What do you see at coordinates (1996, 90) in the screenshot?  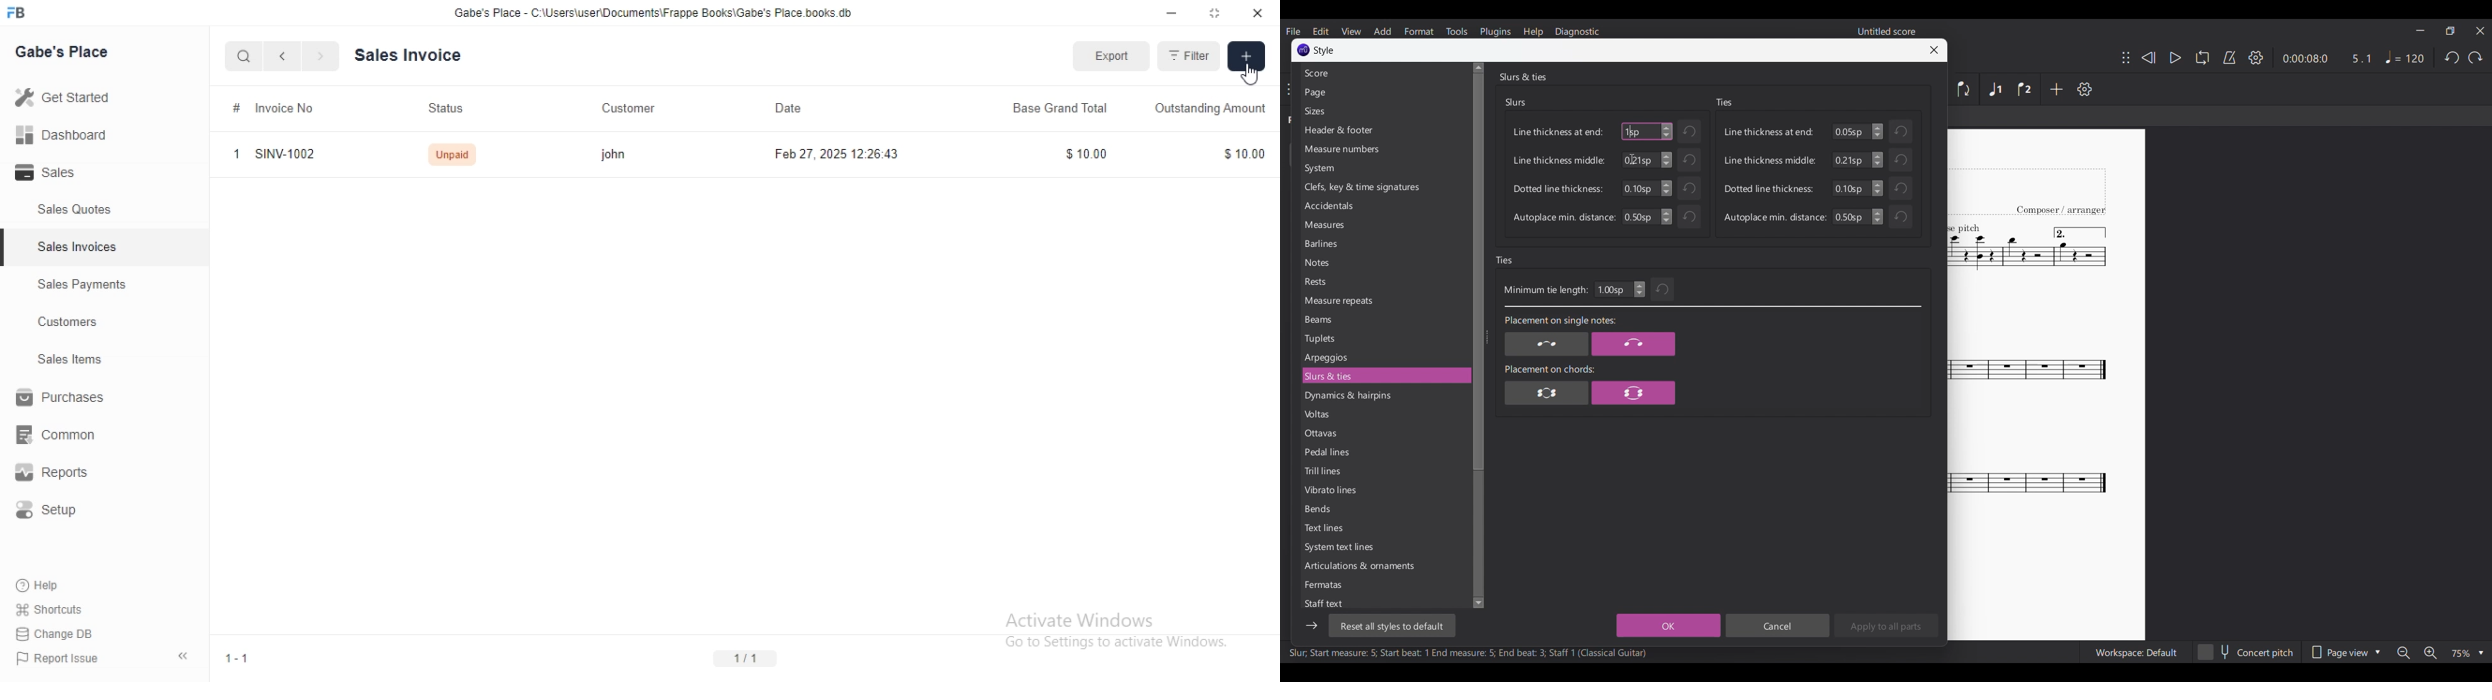 I see `Voice 1, highlighted` at bounding box center [1996, 90].